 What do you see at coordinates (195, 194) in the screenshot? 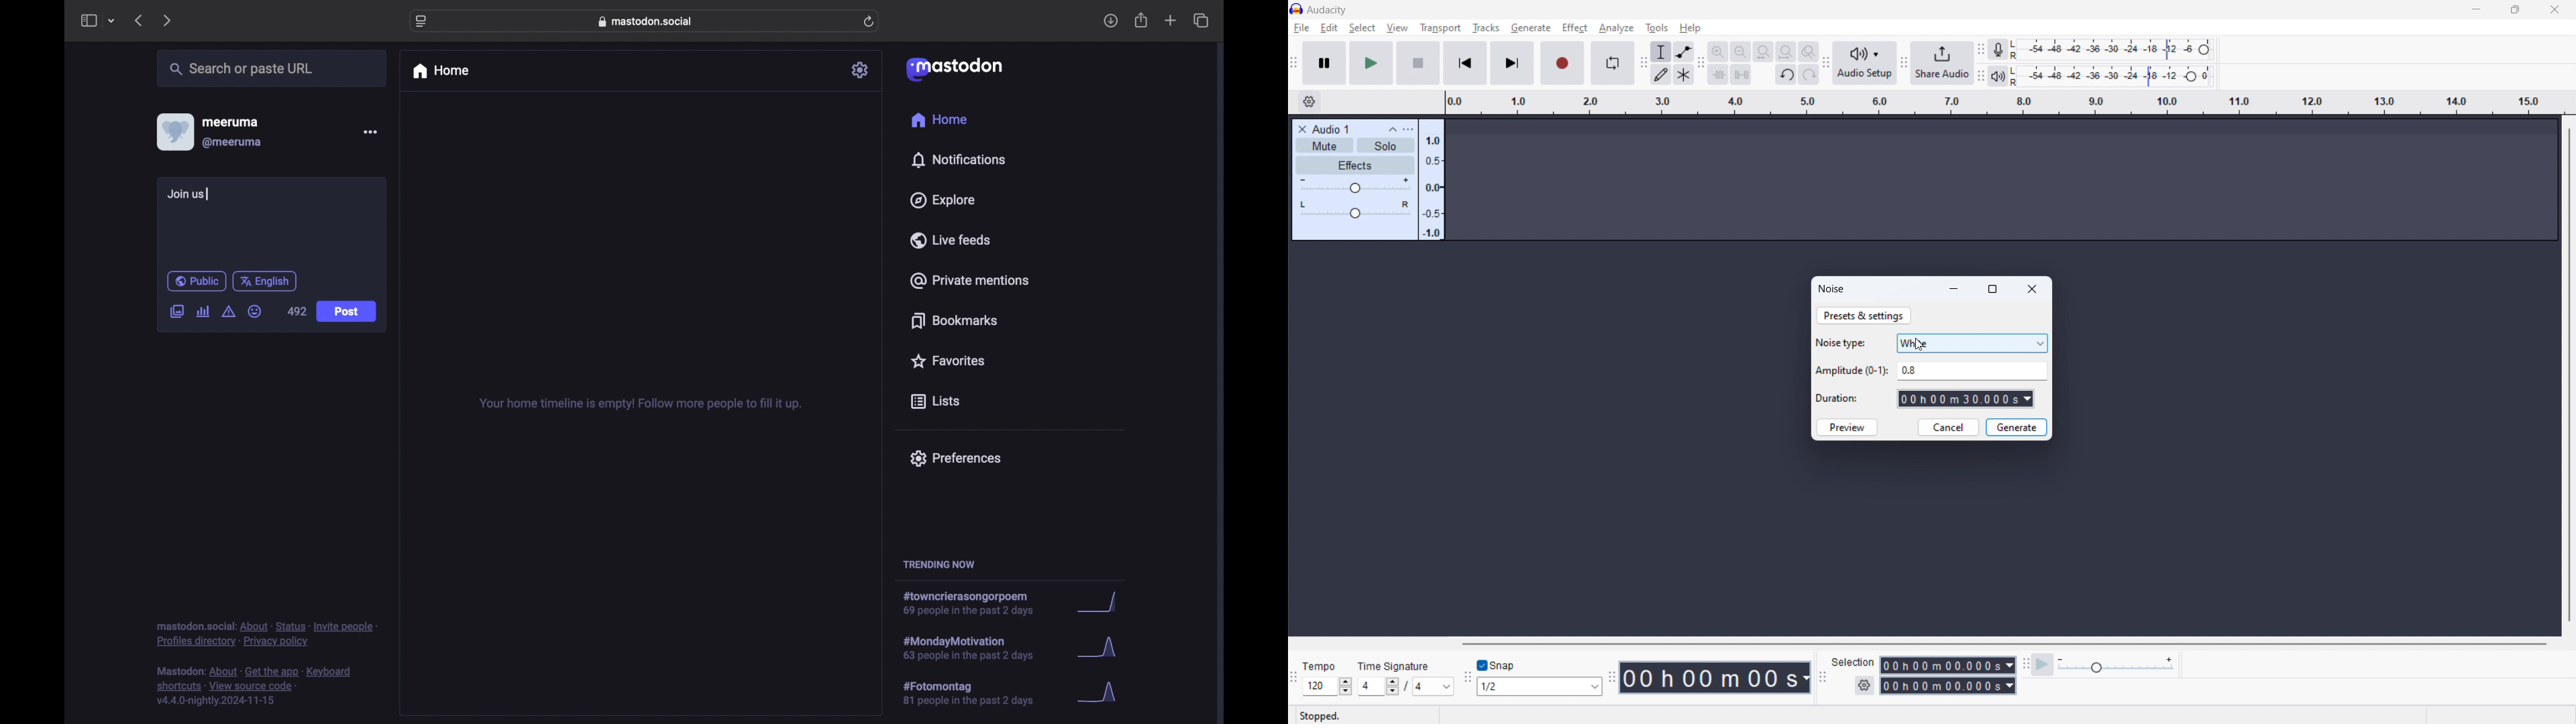
I see `Join us` at bounding box center [195, 194].